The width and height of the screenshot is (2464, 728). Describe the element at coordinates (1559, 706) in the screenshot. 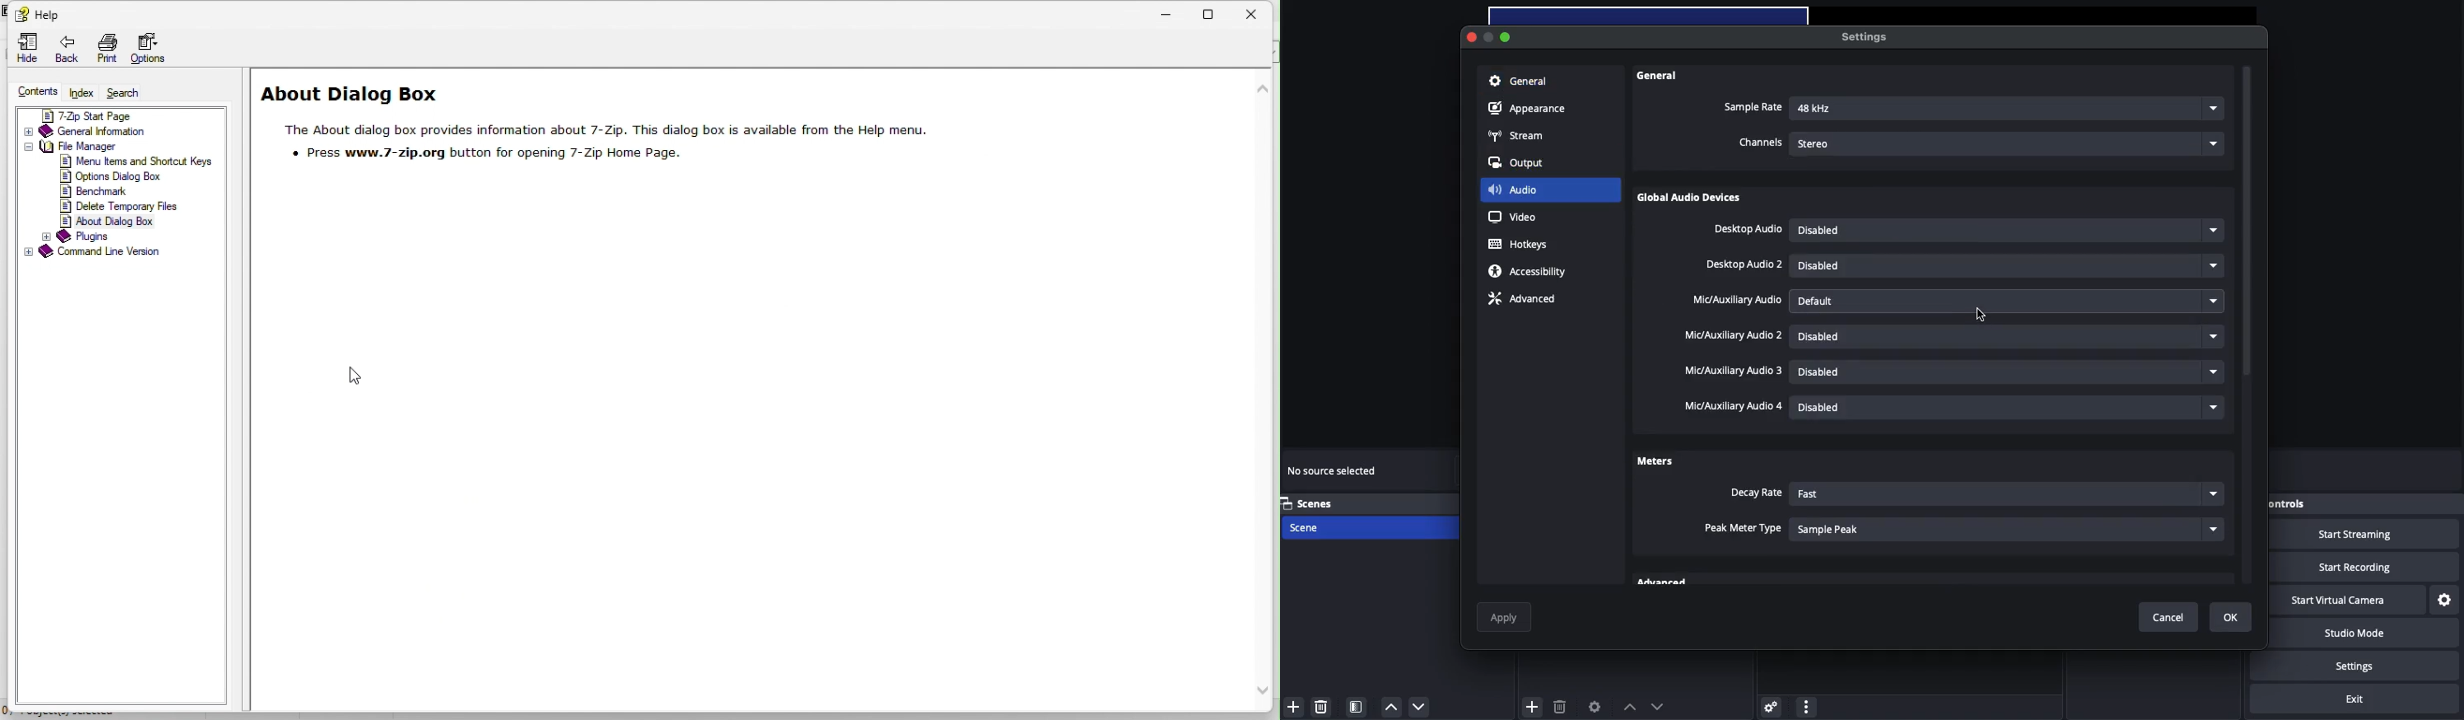

I see `Delete` at that location.